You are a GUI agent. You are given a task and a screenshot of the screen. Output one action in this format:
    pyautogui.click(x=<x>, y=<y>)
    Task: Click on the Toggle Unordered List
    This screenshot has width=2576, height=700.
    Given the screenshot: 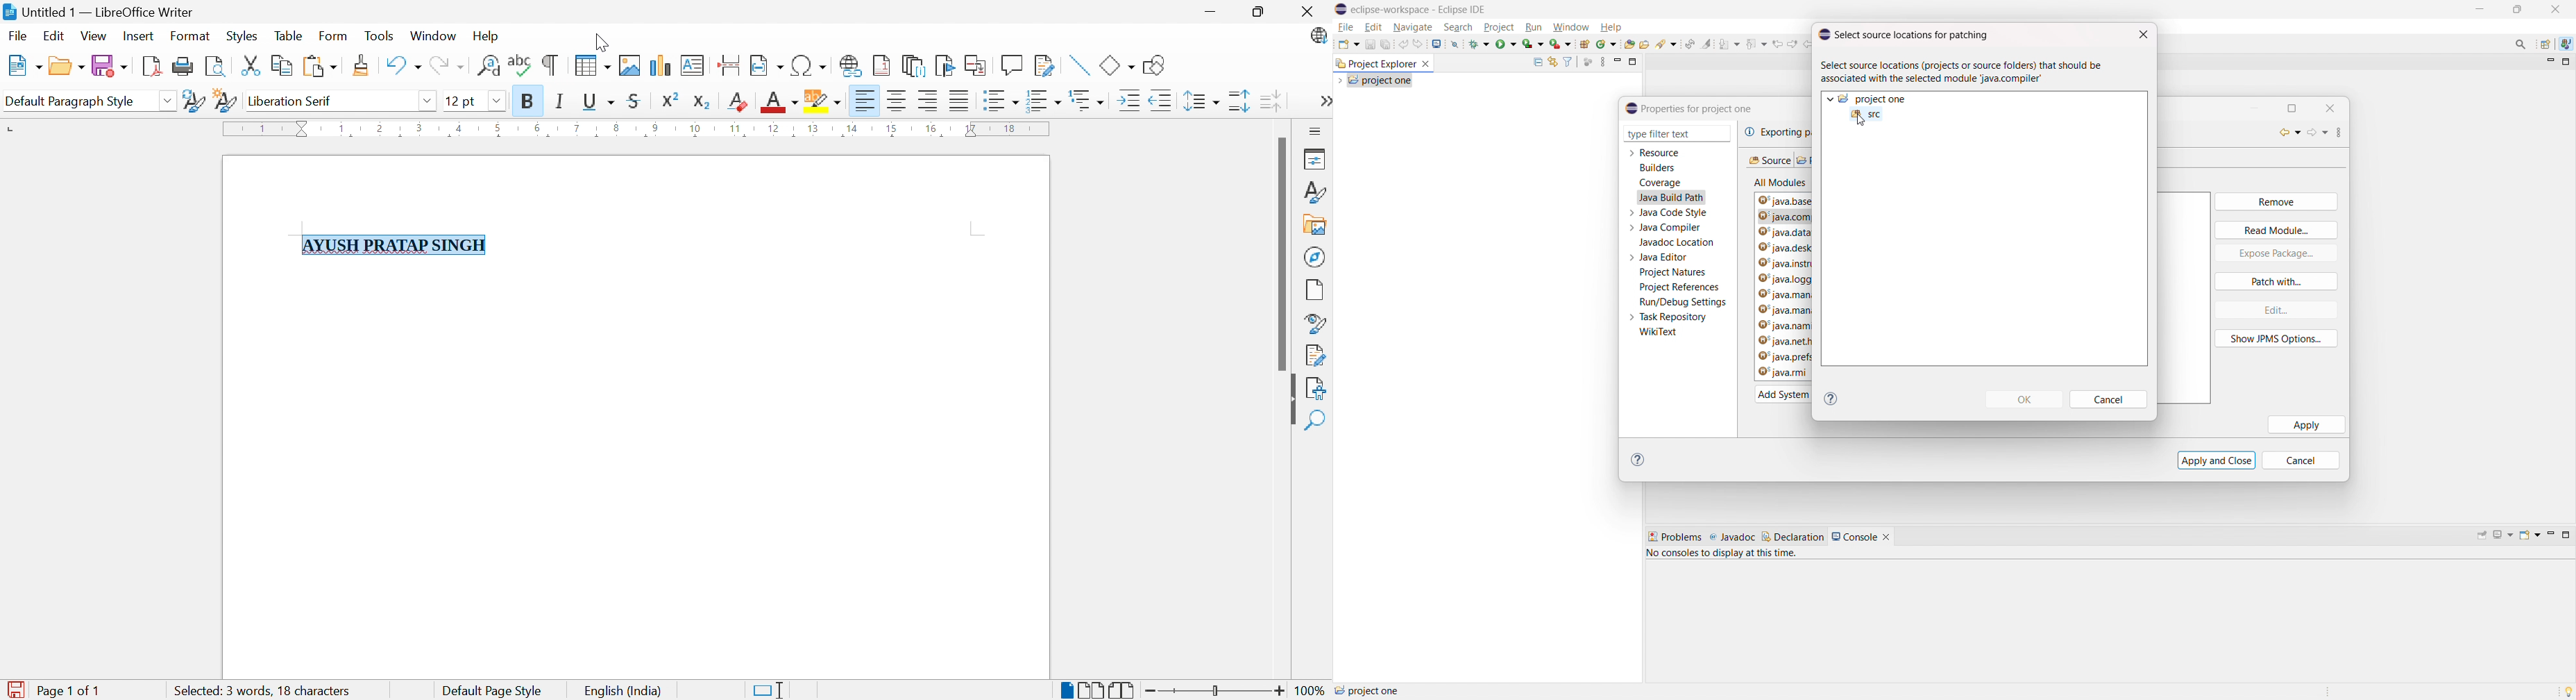 What is the action you would take?
    pyautogui.click(x=1001, y=101)
    